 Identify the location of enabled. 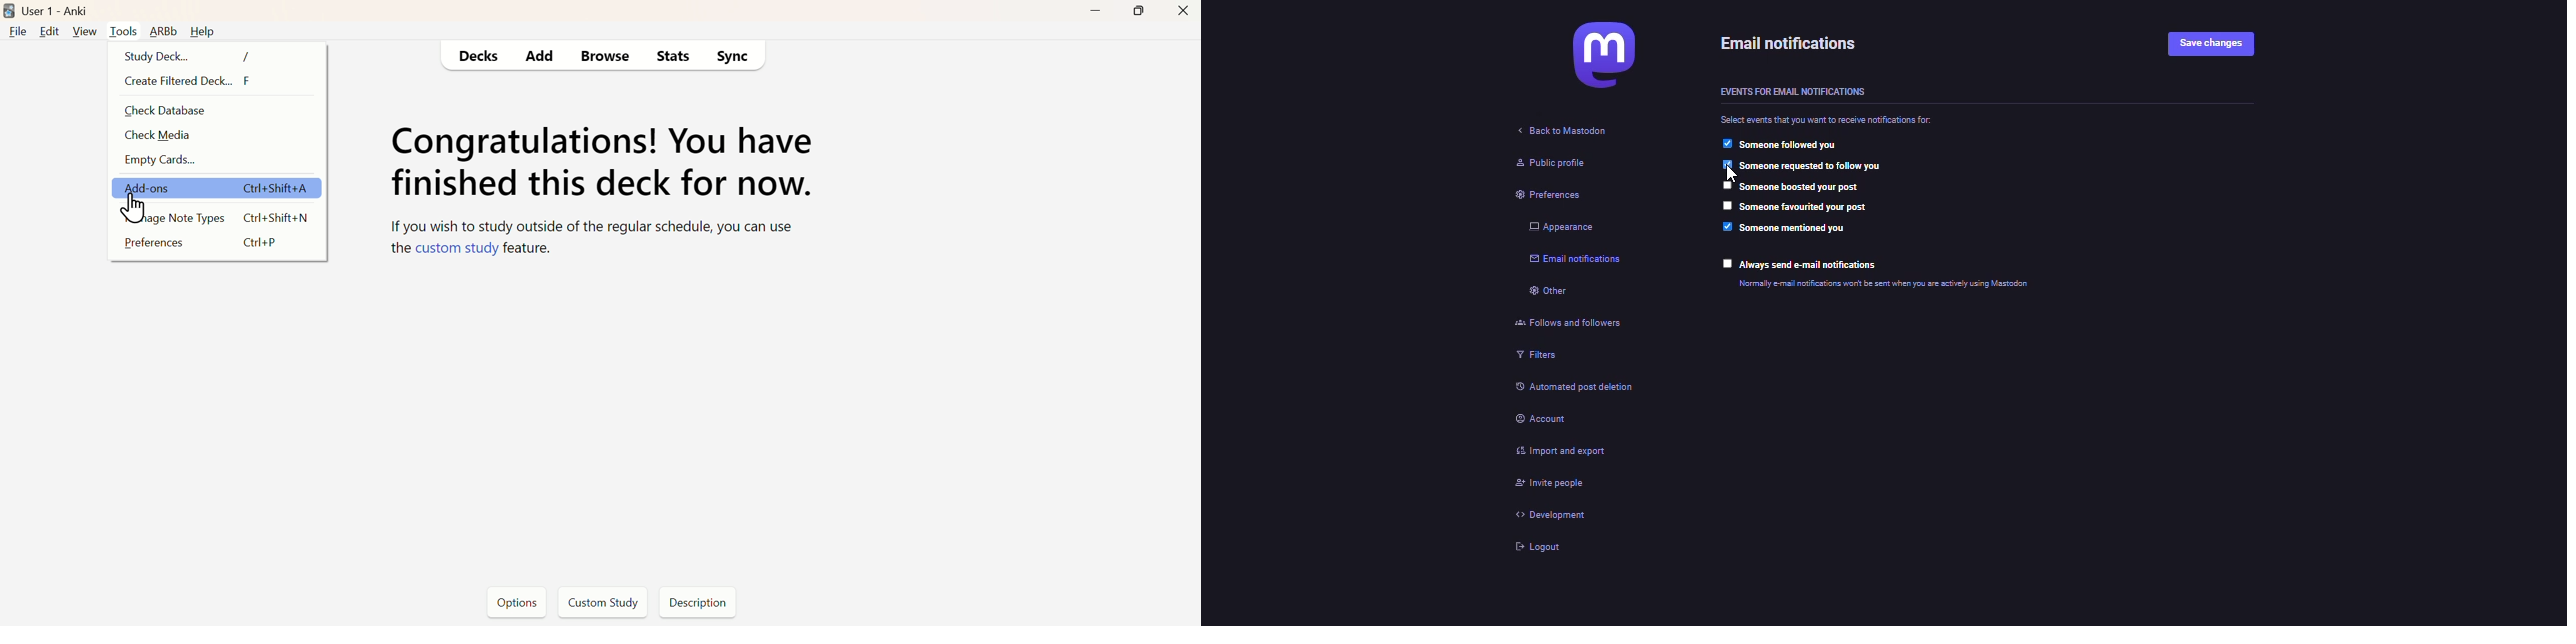
(1724, 165).